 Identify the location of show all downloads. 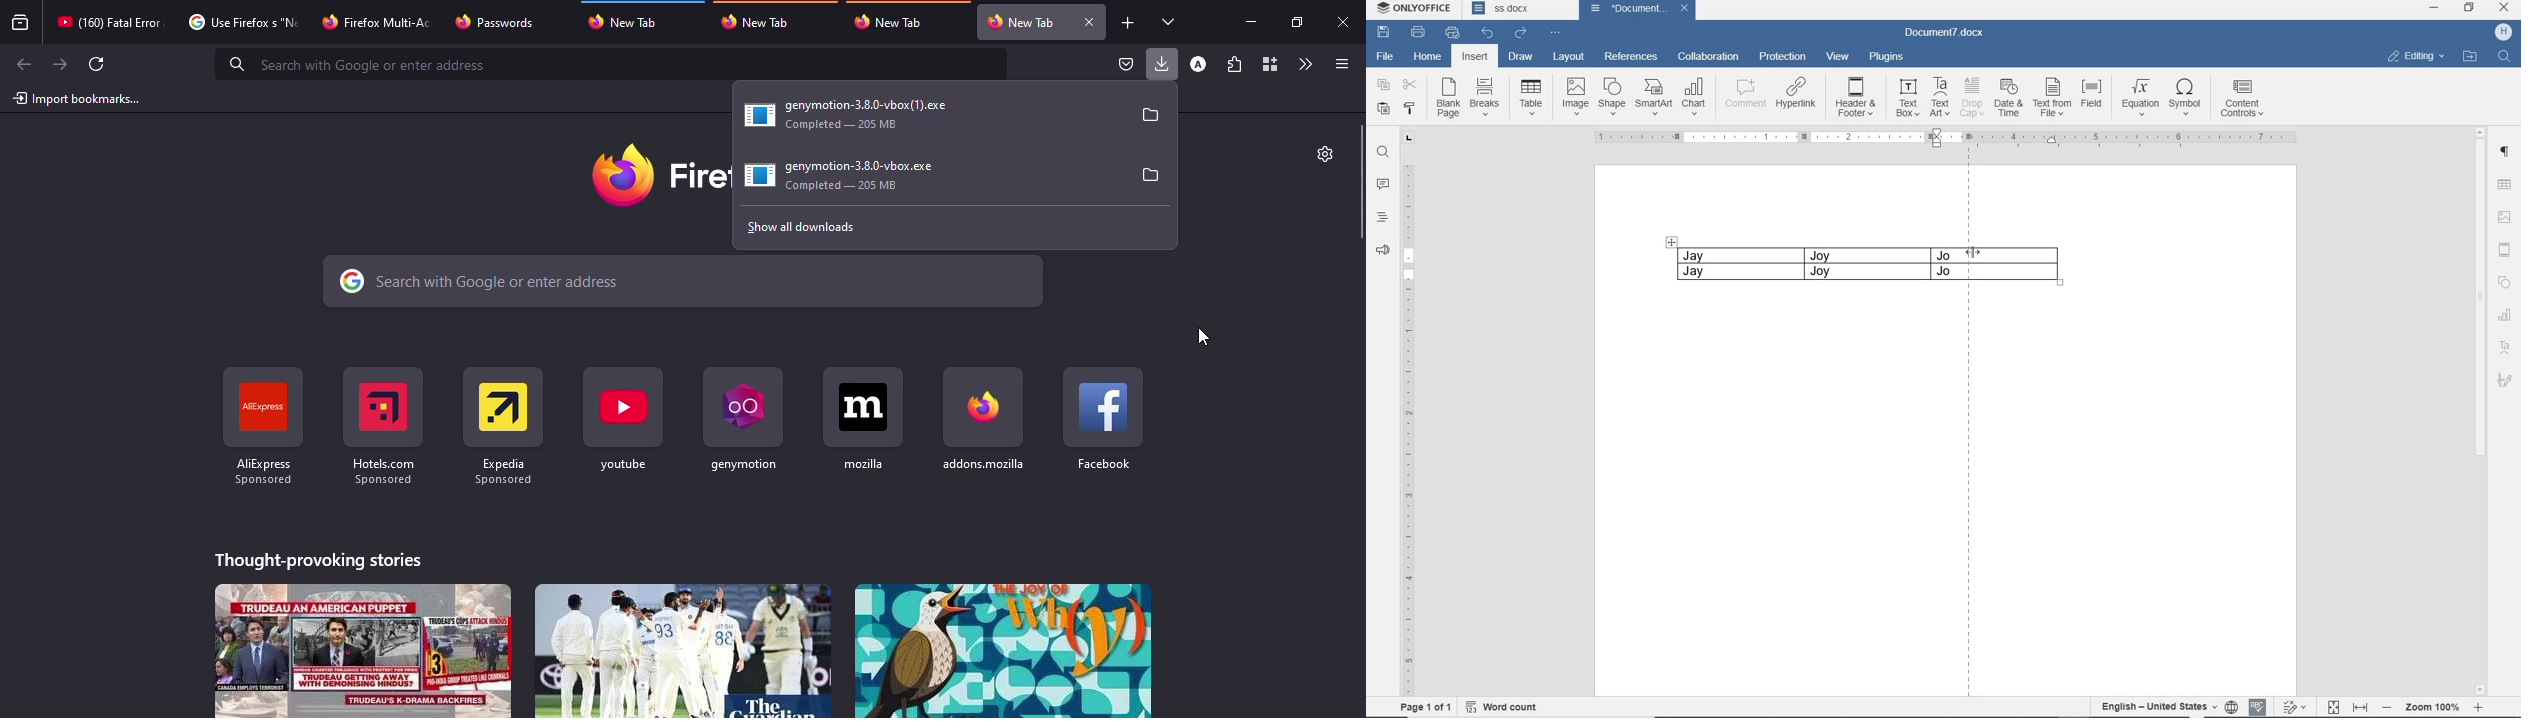
(823, 227).